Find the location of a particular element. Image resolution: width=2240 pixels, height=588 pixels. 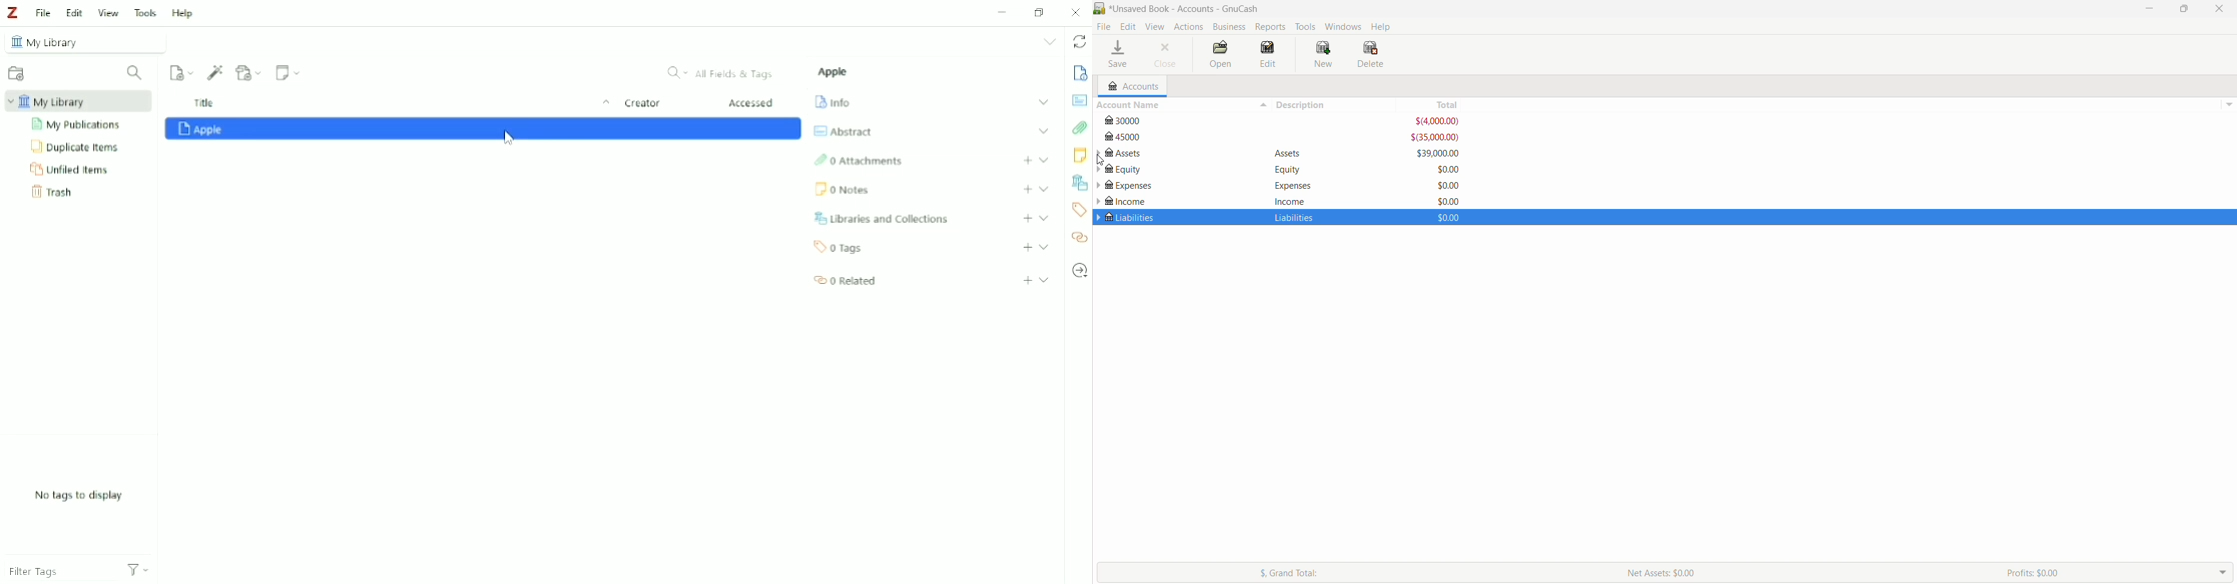

Close is located at coordinates (1078, 12).